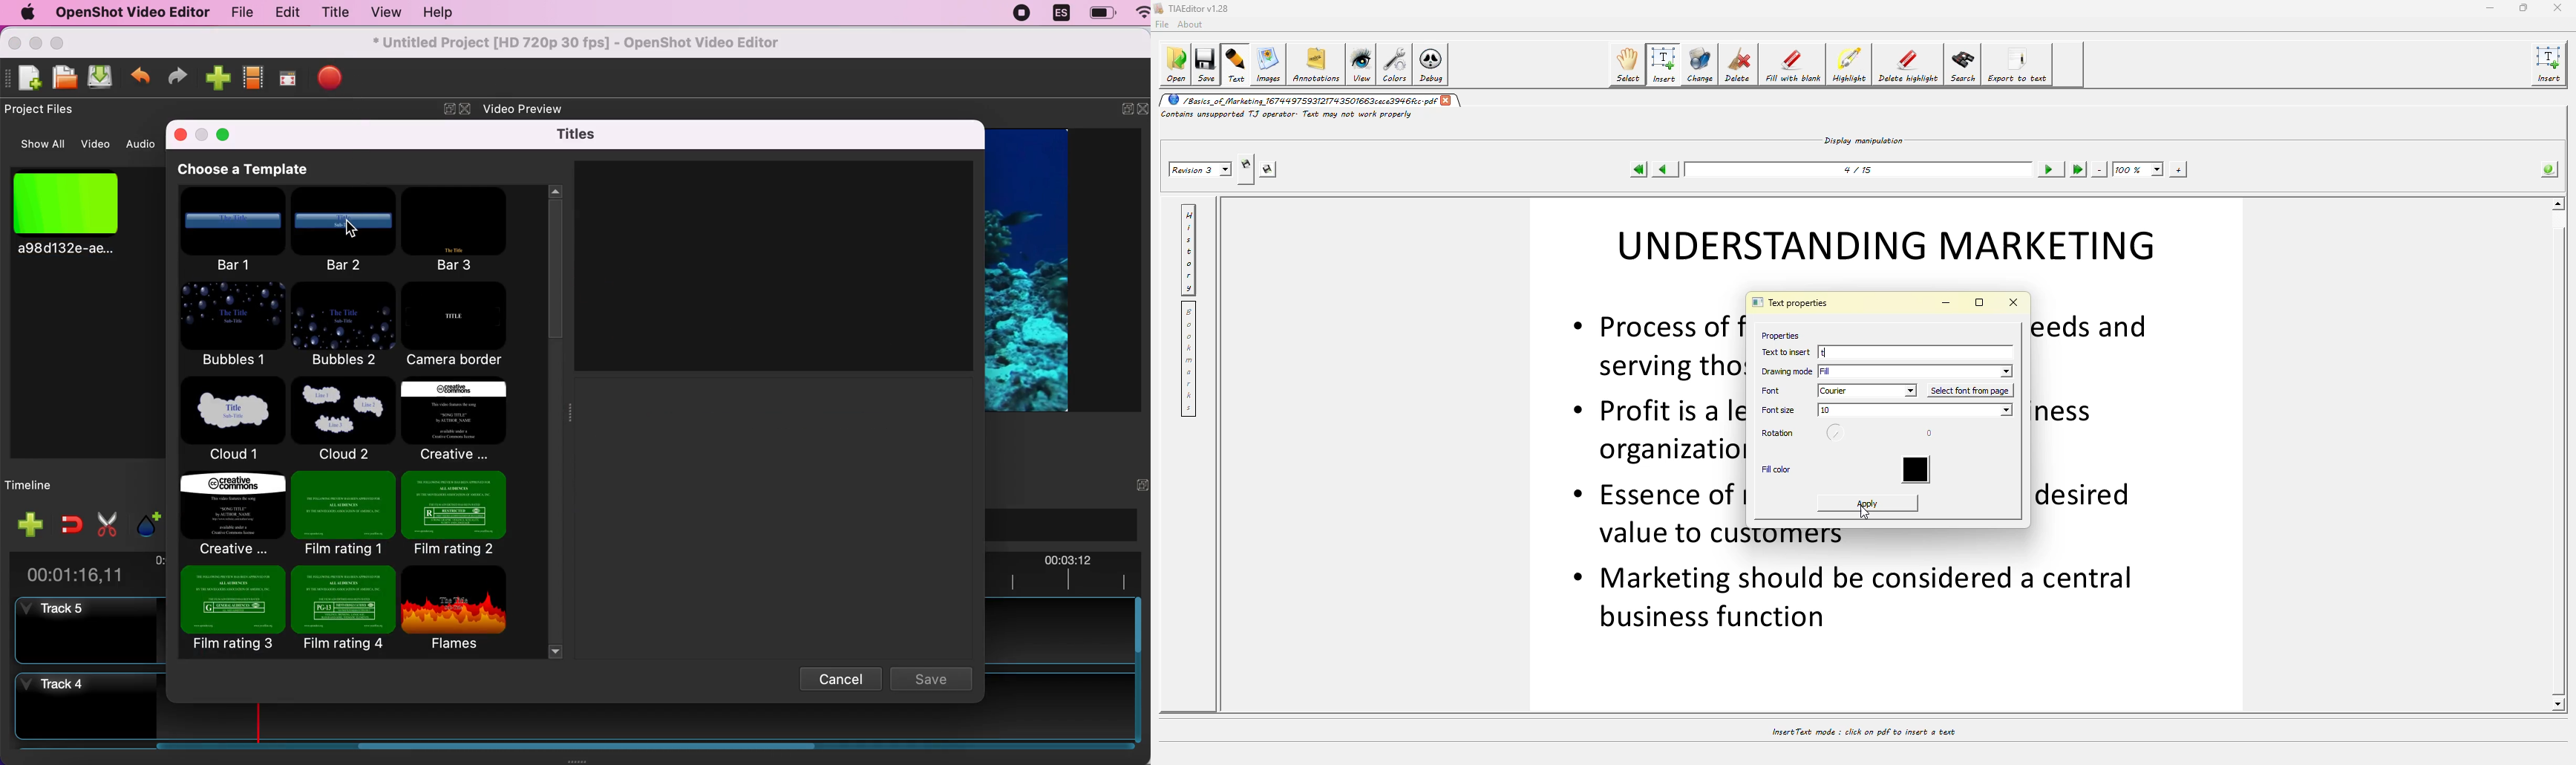  What do you see at coordinates (931, 677) in the screenshot?
I see `save` at bounding box center [931, 677].